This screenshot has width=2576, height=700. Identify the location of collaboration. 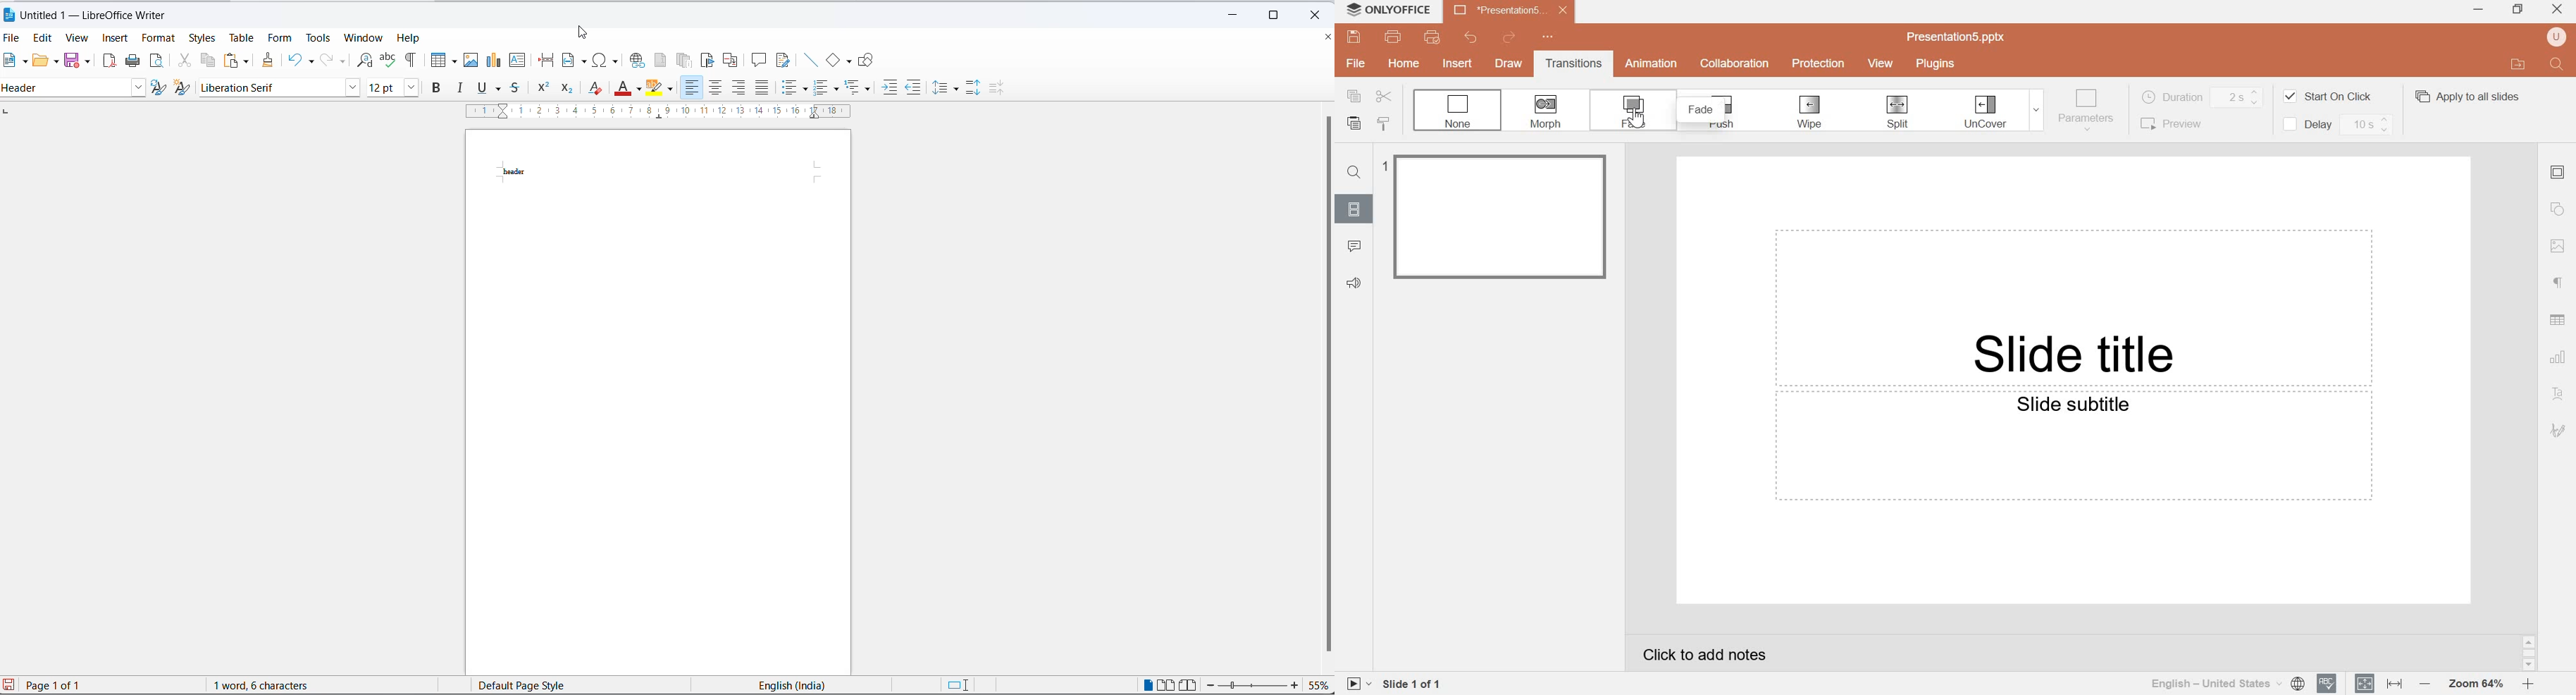
(1734, 64).